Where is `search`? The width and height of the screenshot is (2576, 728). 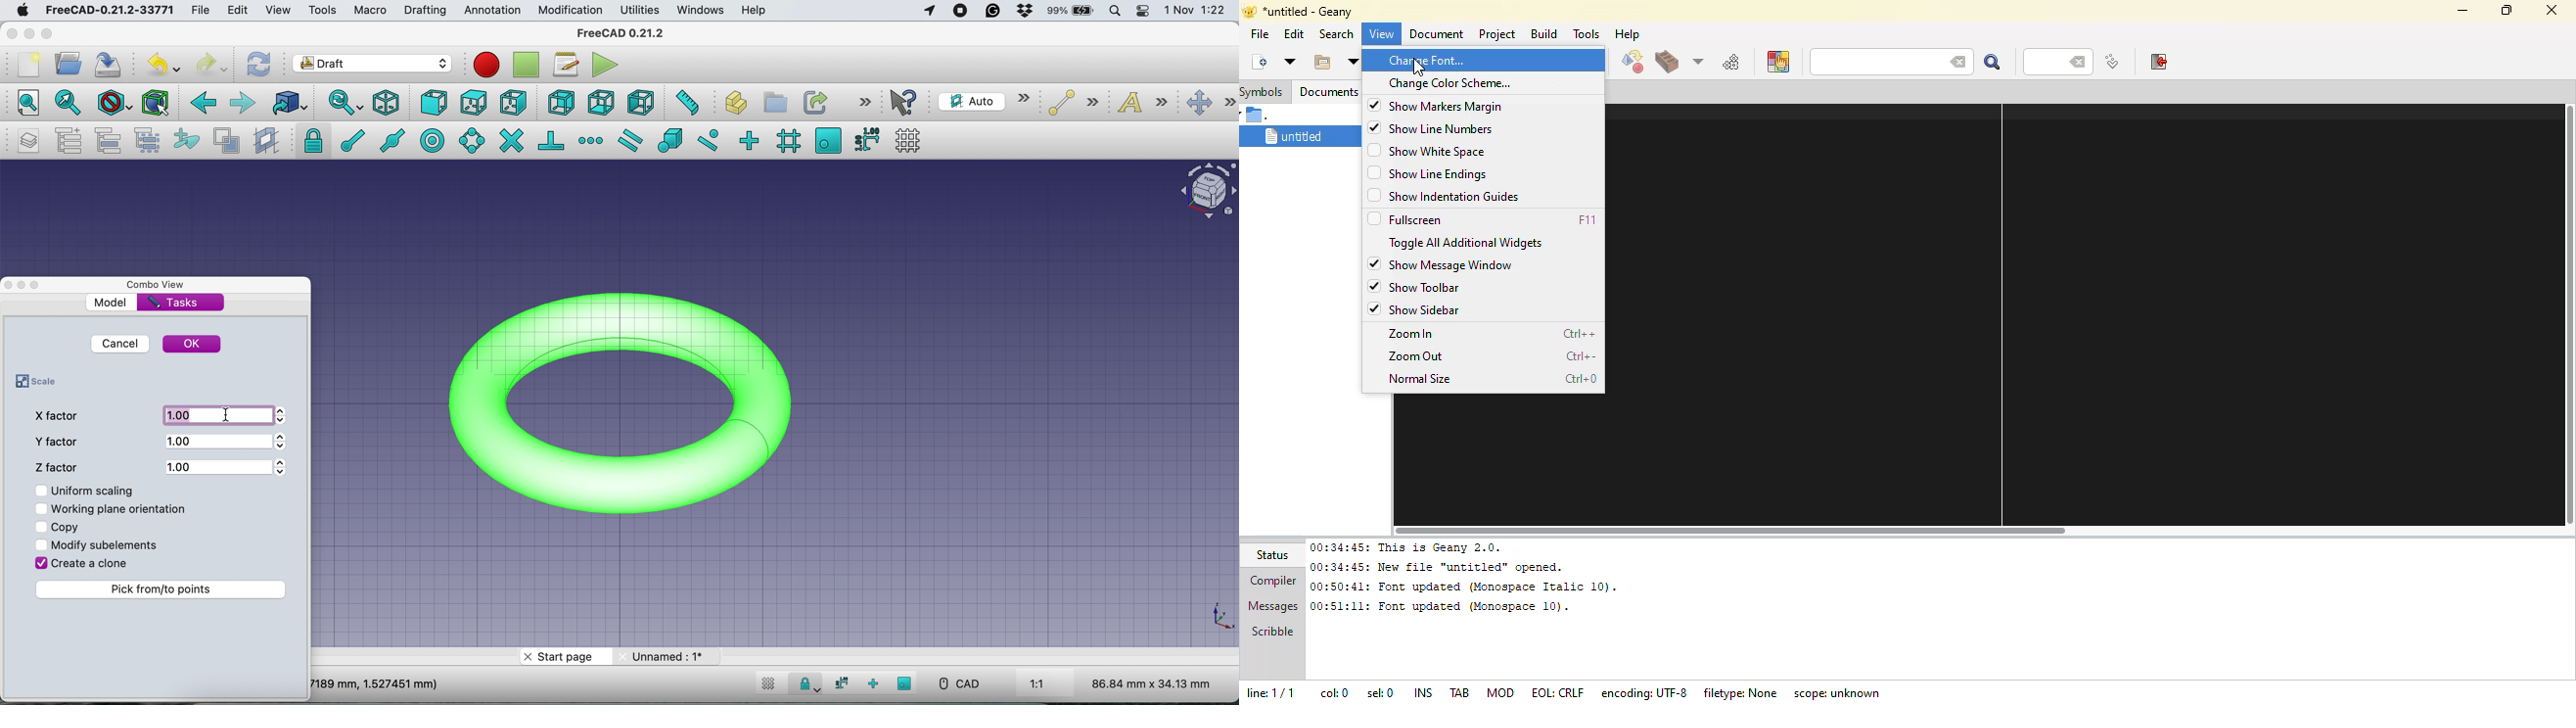 search is located at coordinates (1991, 62).